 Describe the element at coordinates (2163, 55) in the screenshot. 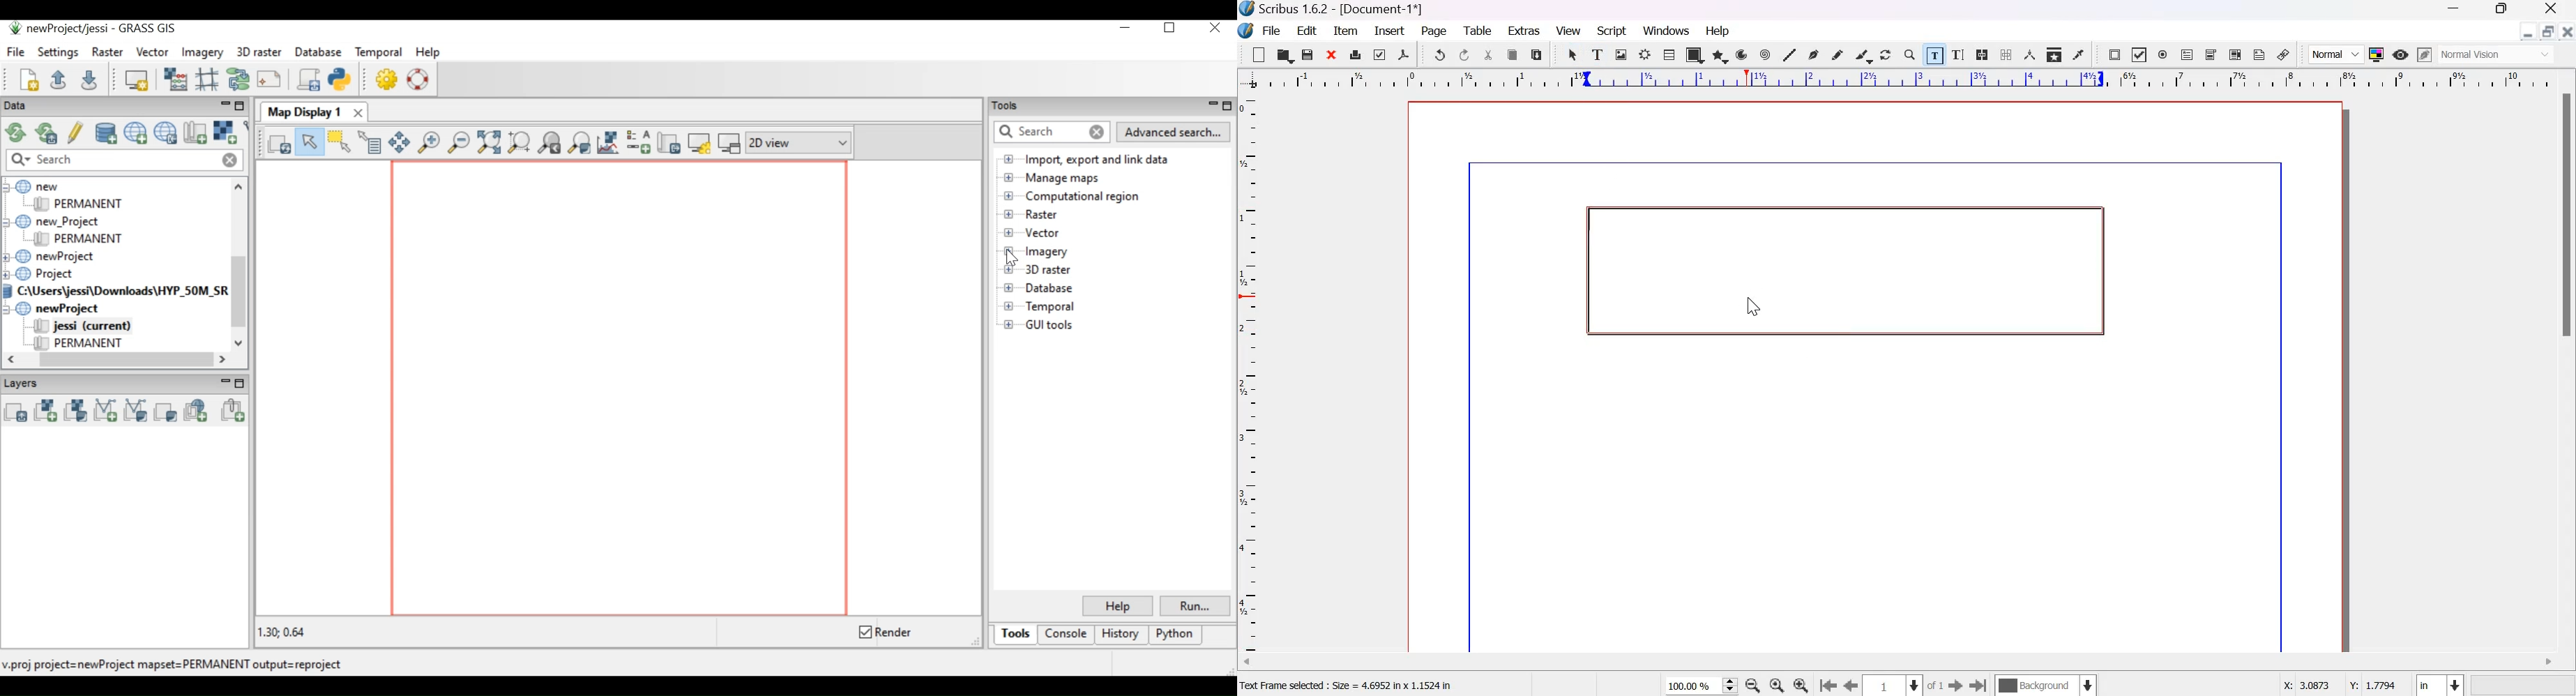

I see `PDF radio button` at that location.